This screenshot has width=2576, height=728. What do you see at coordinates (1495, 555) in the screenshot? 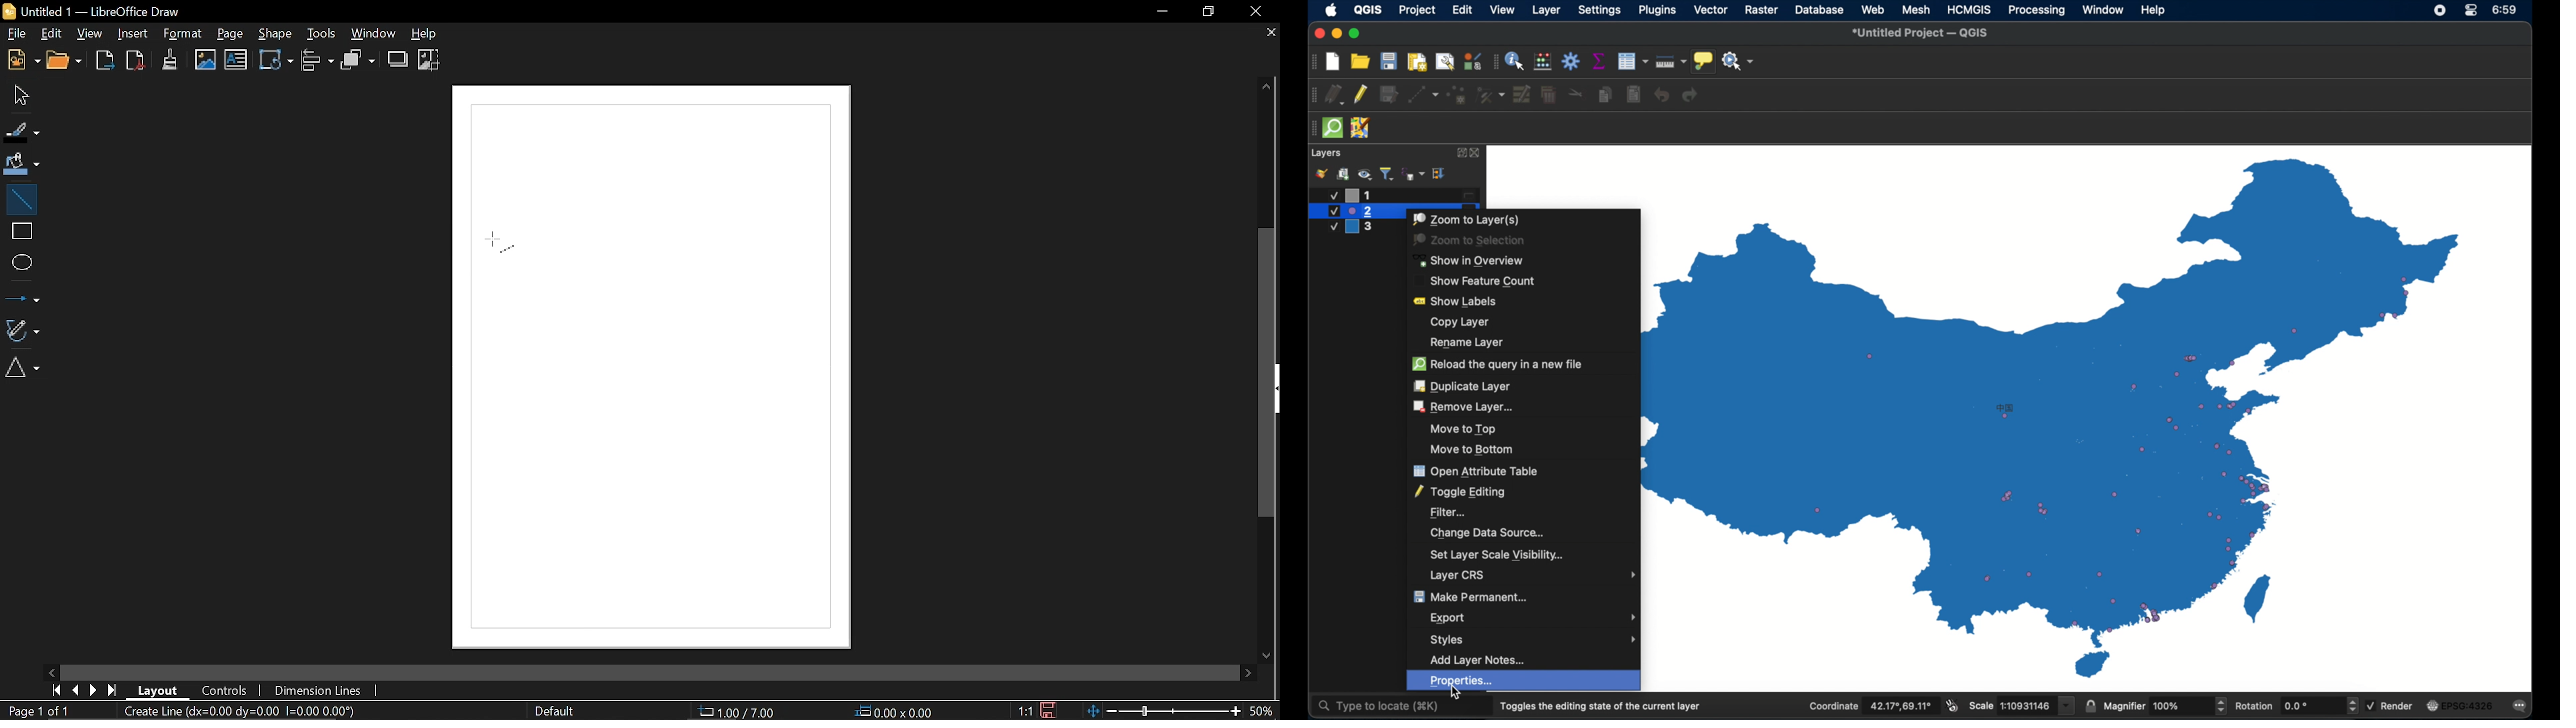
I see `set  layer scale visibility` at bounding box center [1495, 555].